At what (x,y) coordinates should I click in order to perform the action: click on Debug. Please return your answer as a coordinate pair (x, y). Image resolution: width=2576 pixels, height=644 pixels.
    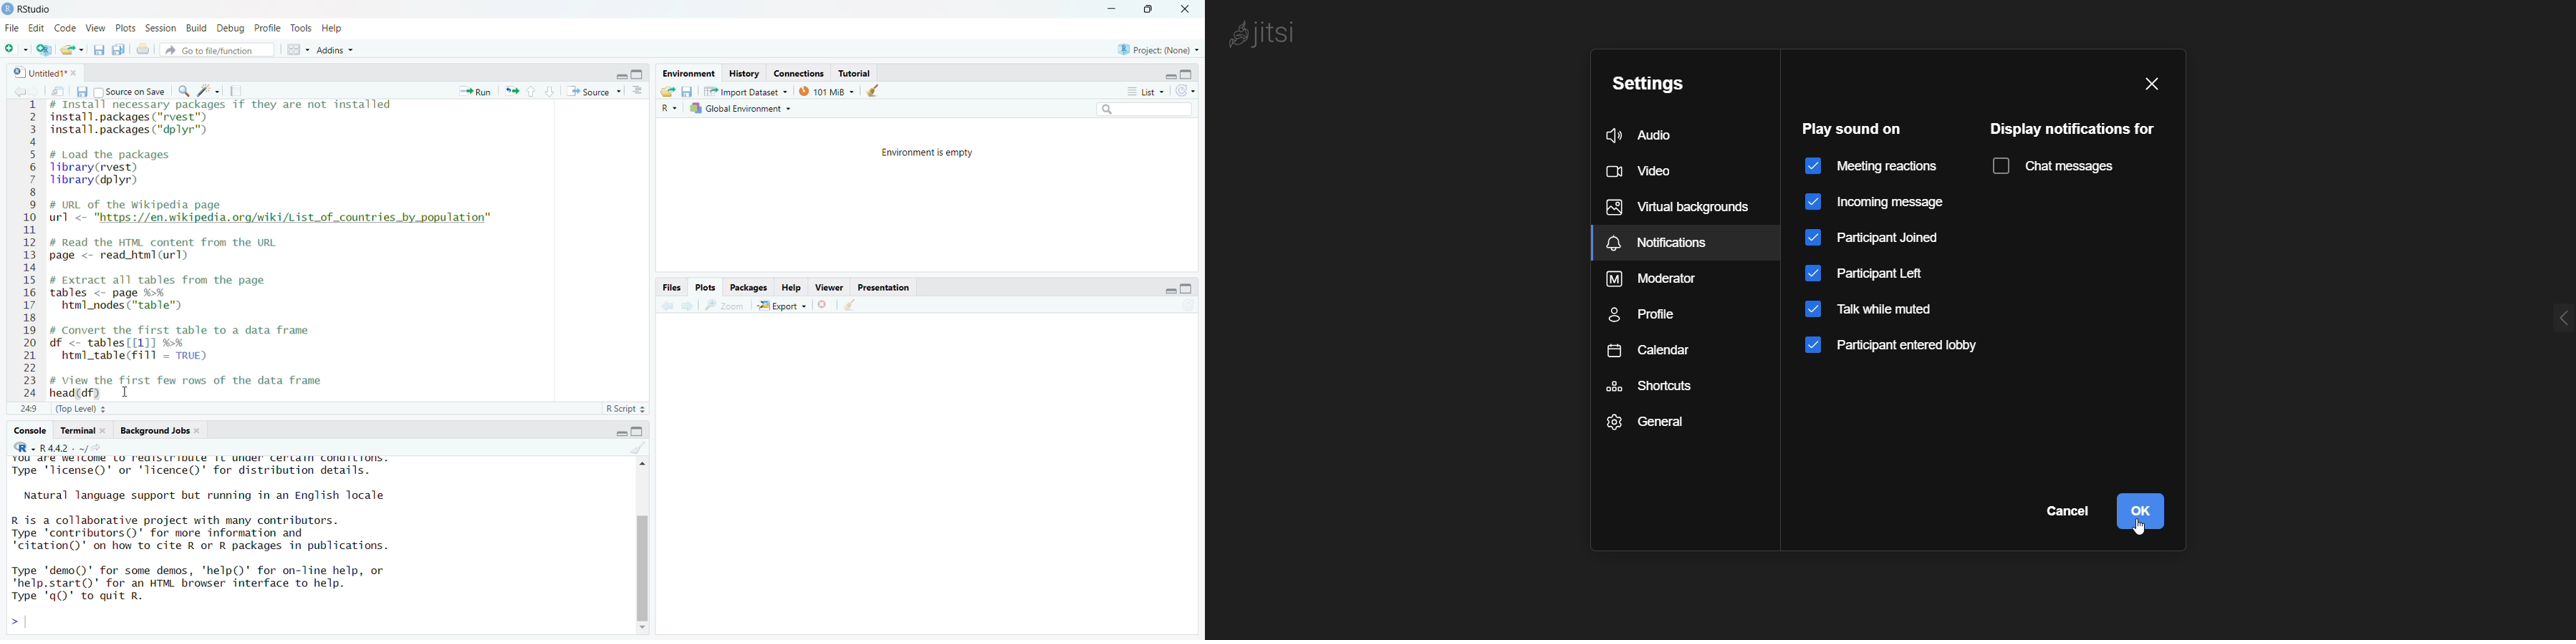
    Looking at the image, I should click on (232, 29).